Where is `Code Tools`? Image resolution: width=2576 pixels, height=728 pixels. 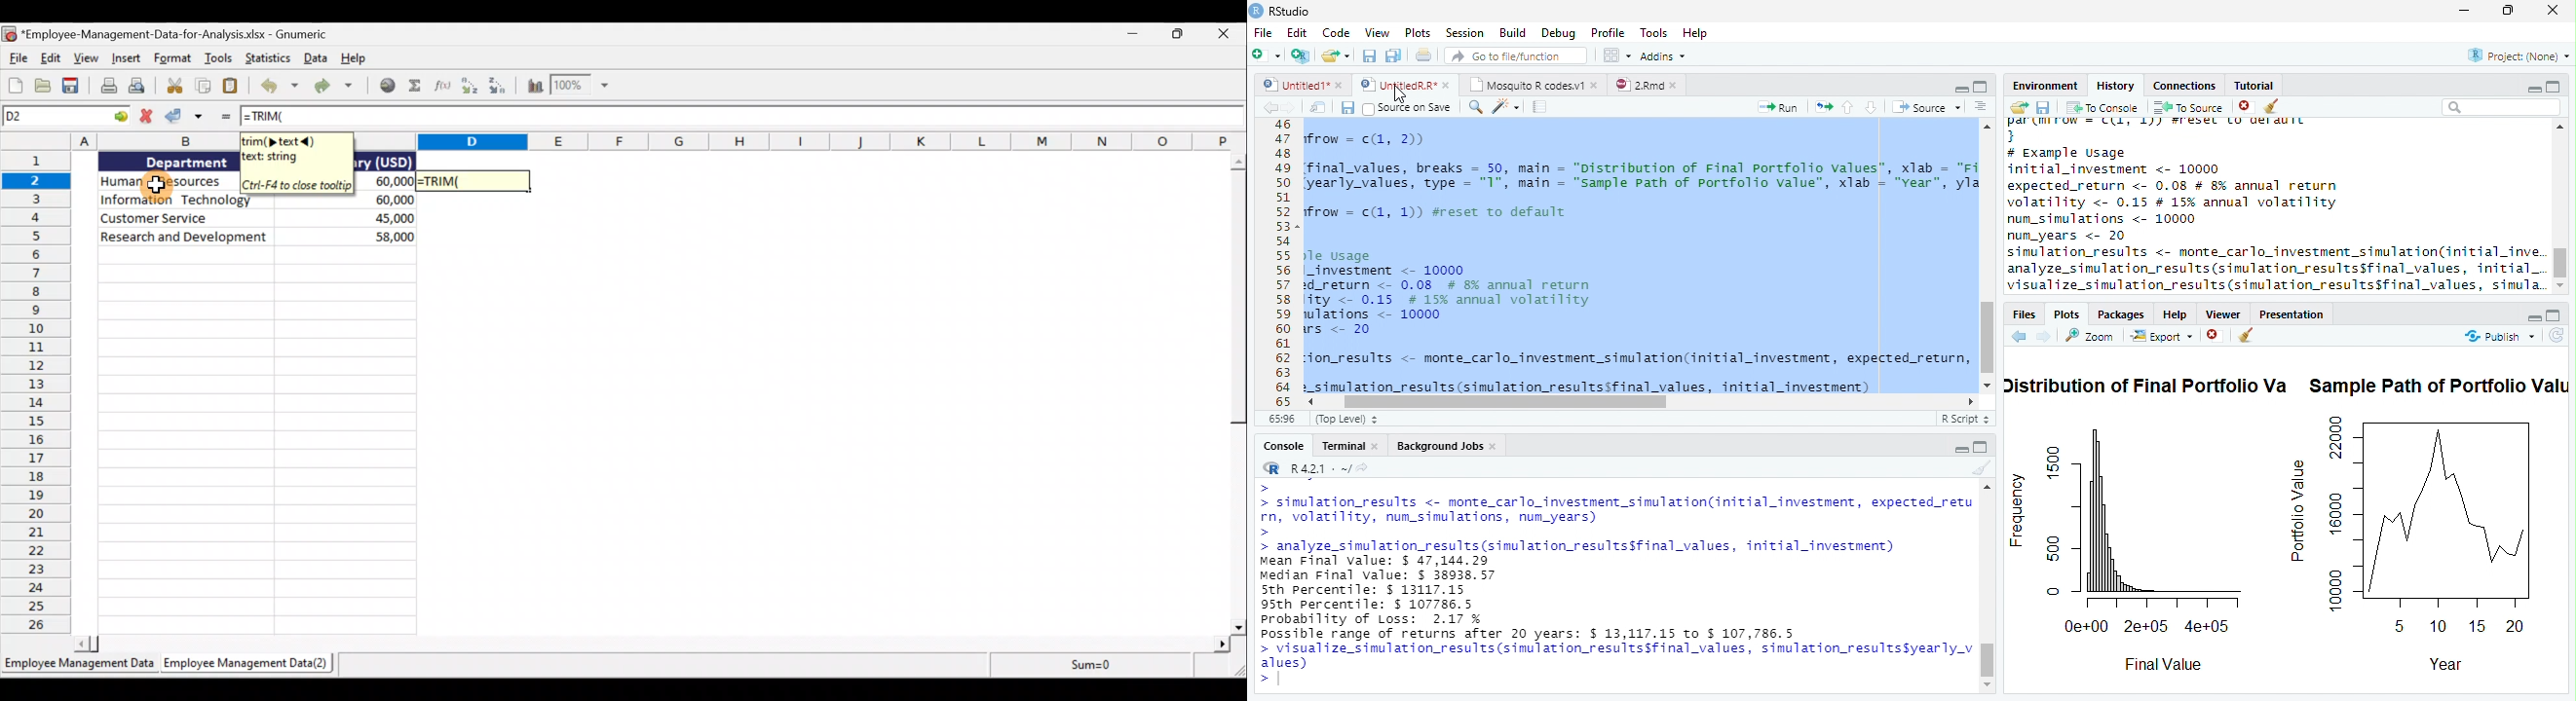
Code Tools is located at coordinates (1506, 107).